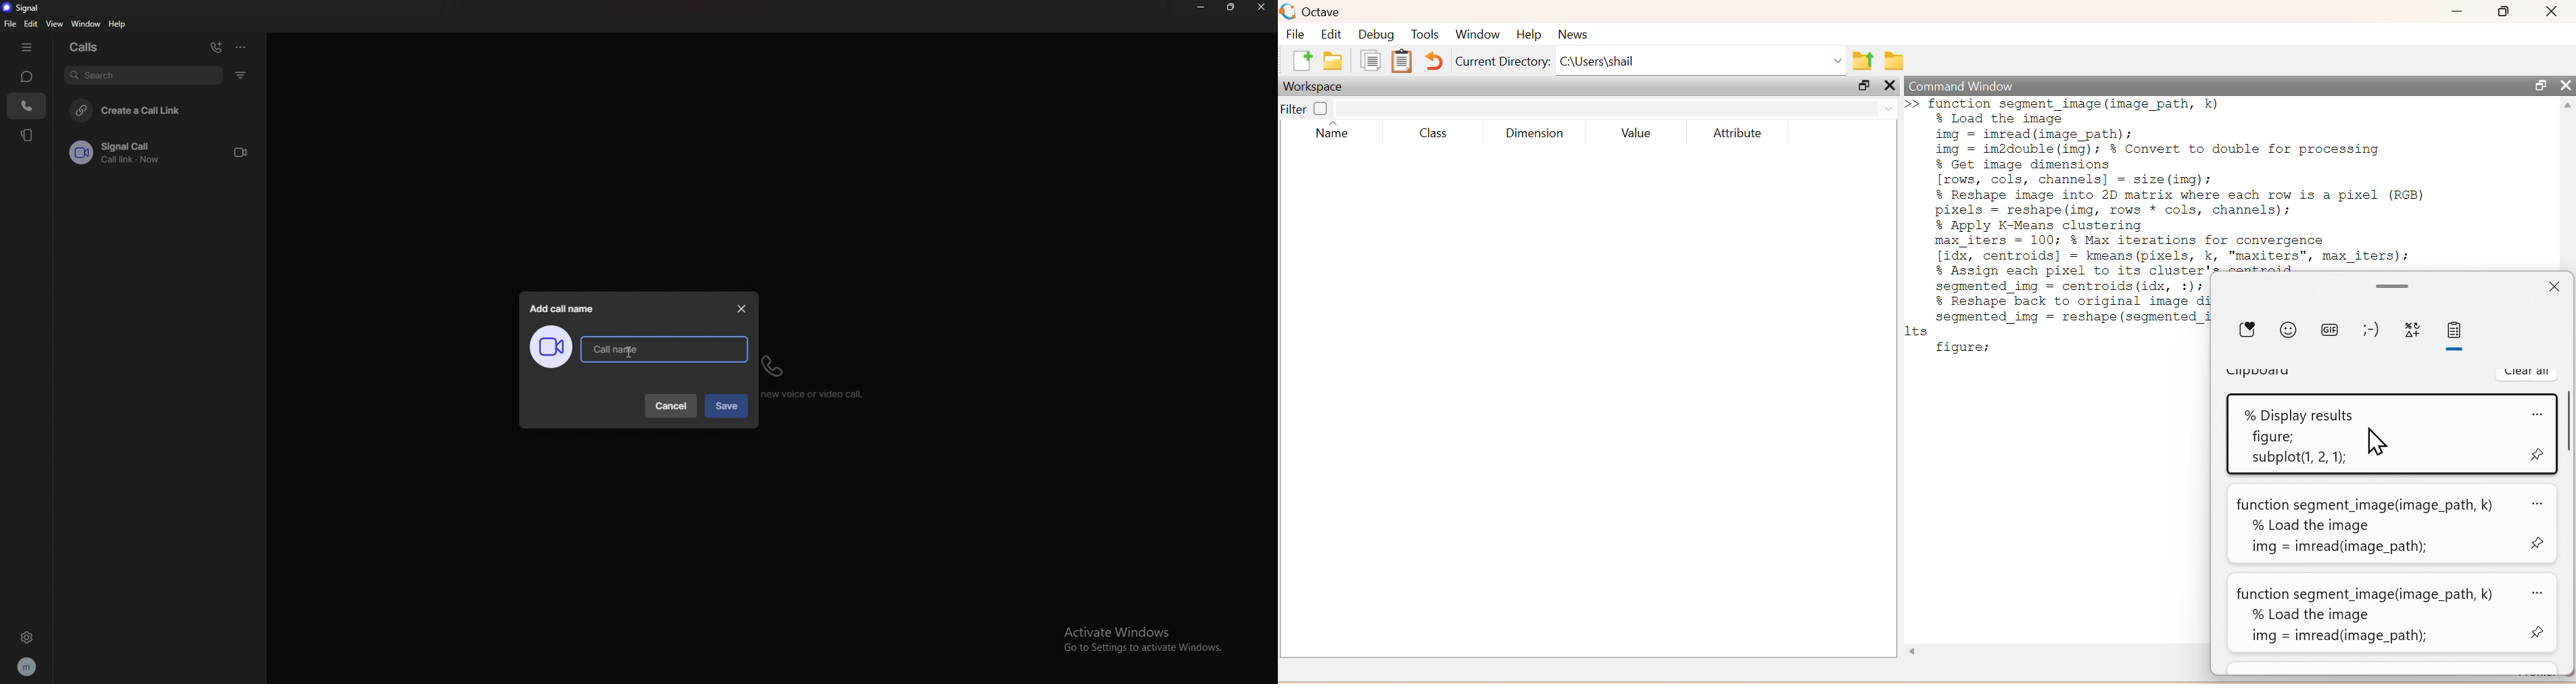 The height and width of the screenshot is (700, 2576). Describe the element at coordinates (1261, 7) in the screenshot. I see `close` at that location.